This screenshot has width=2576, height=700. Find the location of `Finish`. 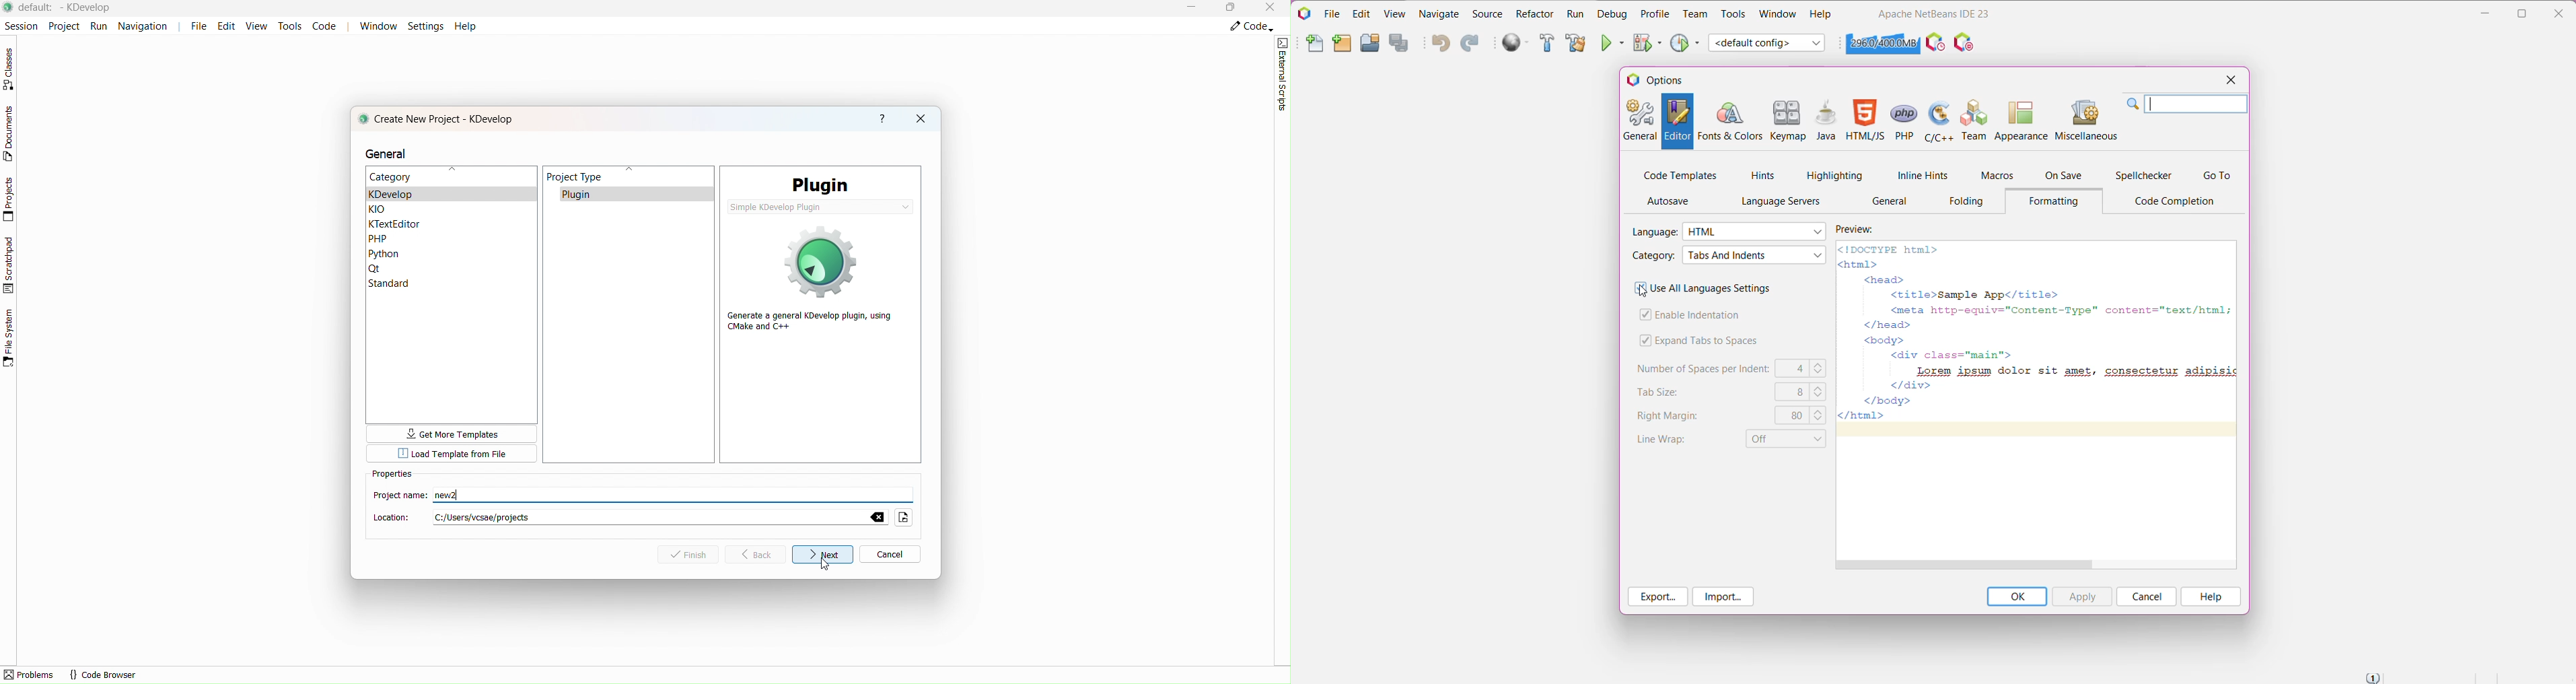

Finish is located at coordinates (693, 556).